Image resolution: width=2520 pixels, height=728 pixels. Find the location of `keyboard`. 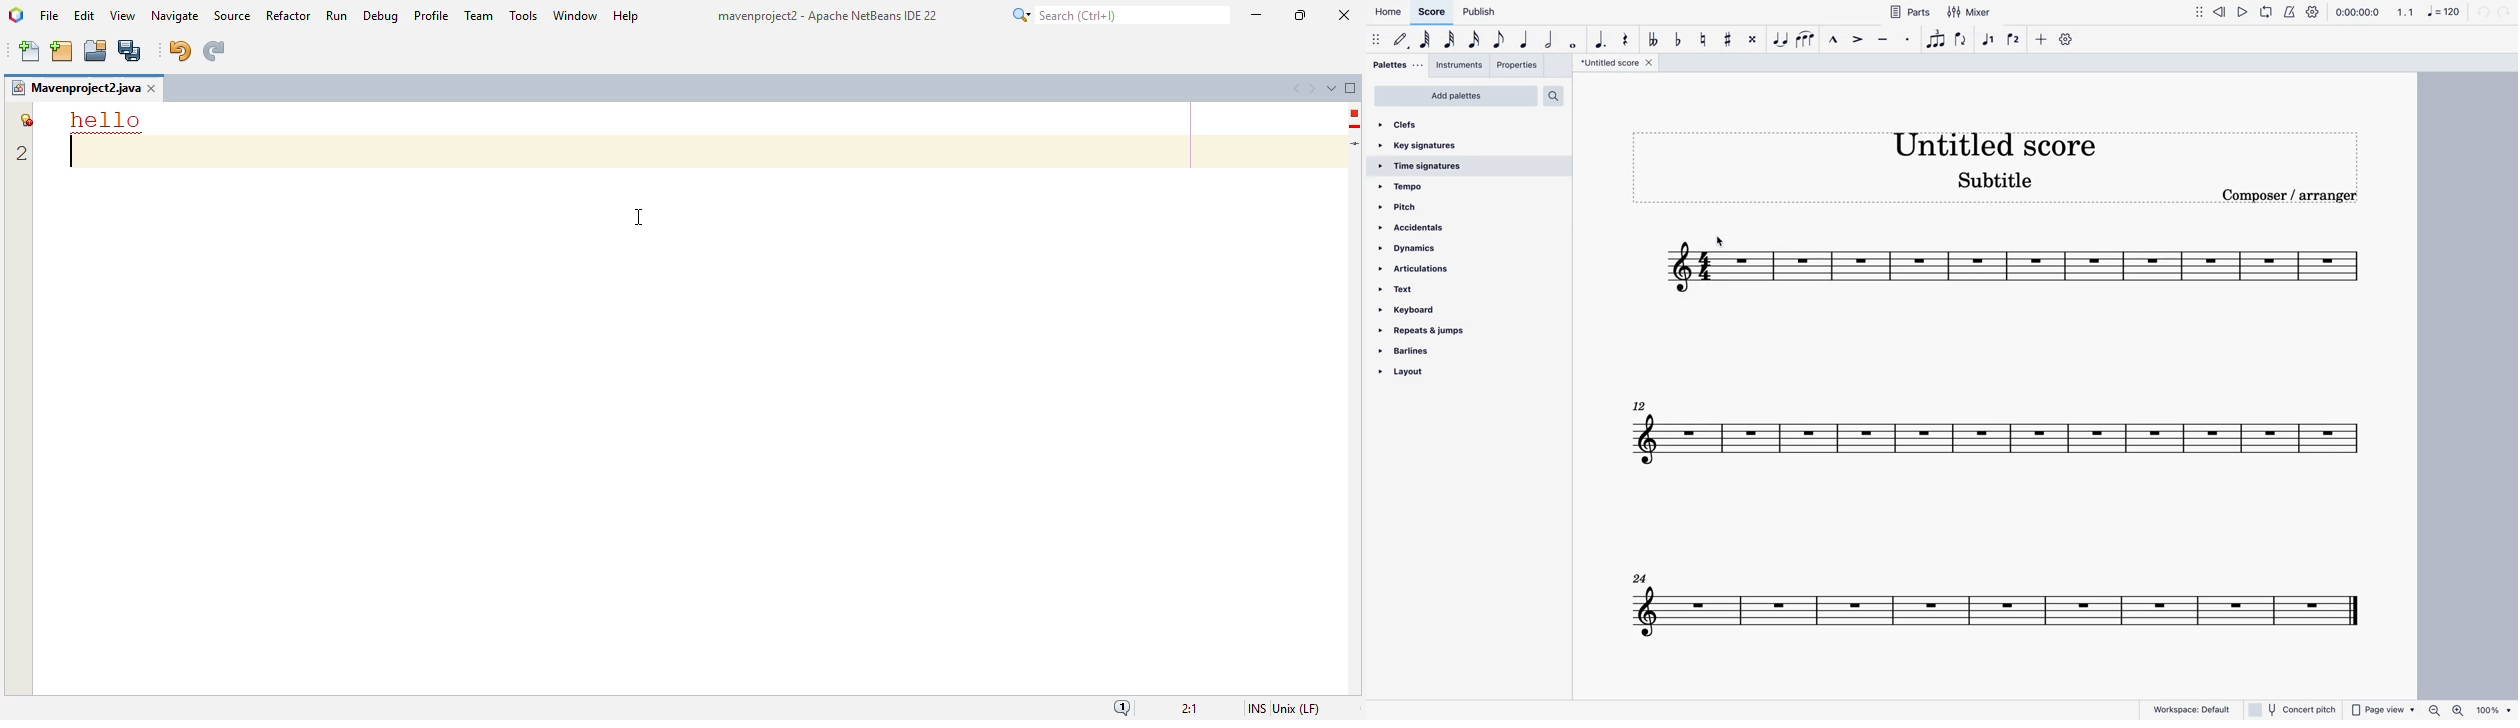

keyboard is located at coordinates (1419, 309).